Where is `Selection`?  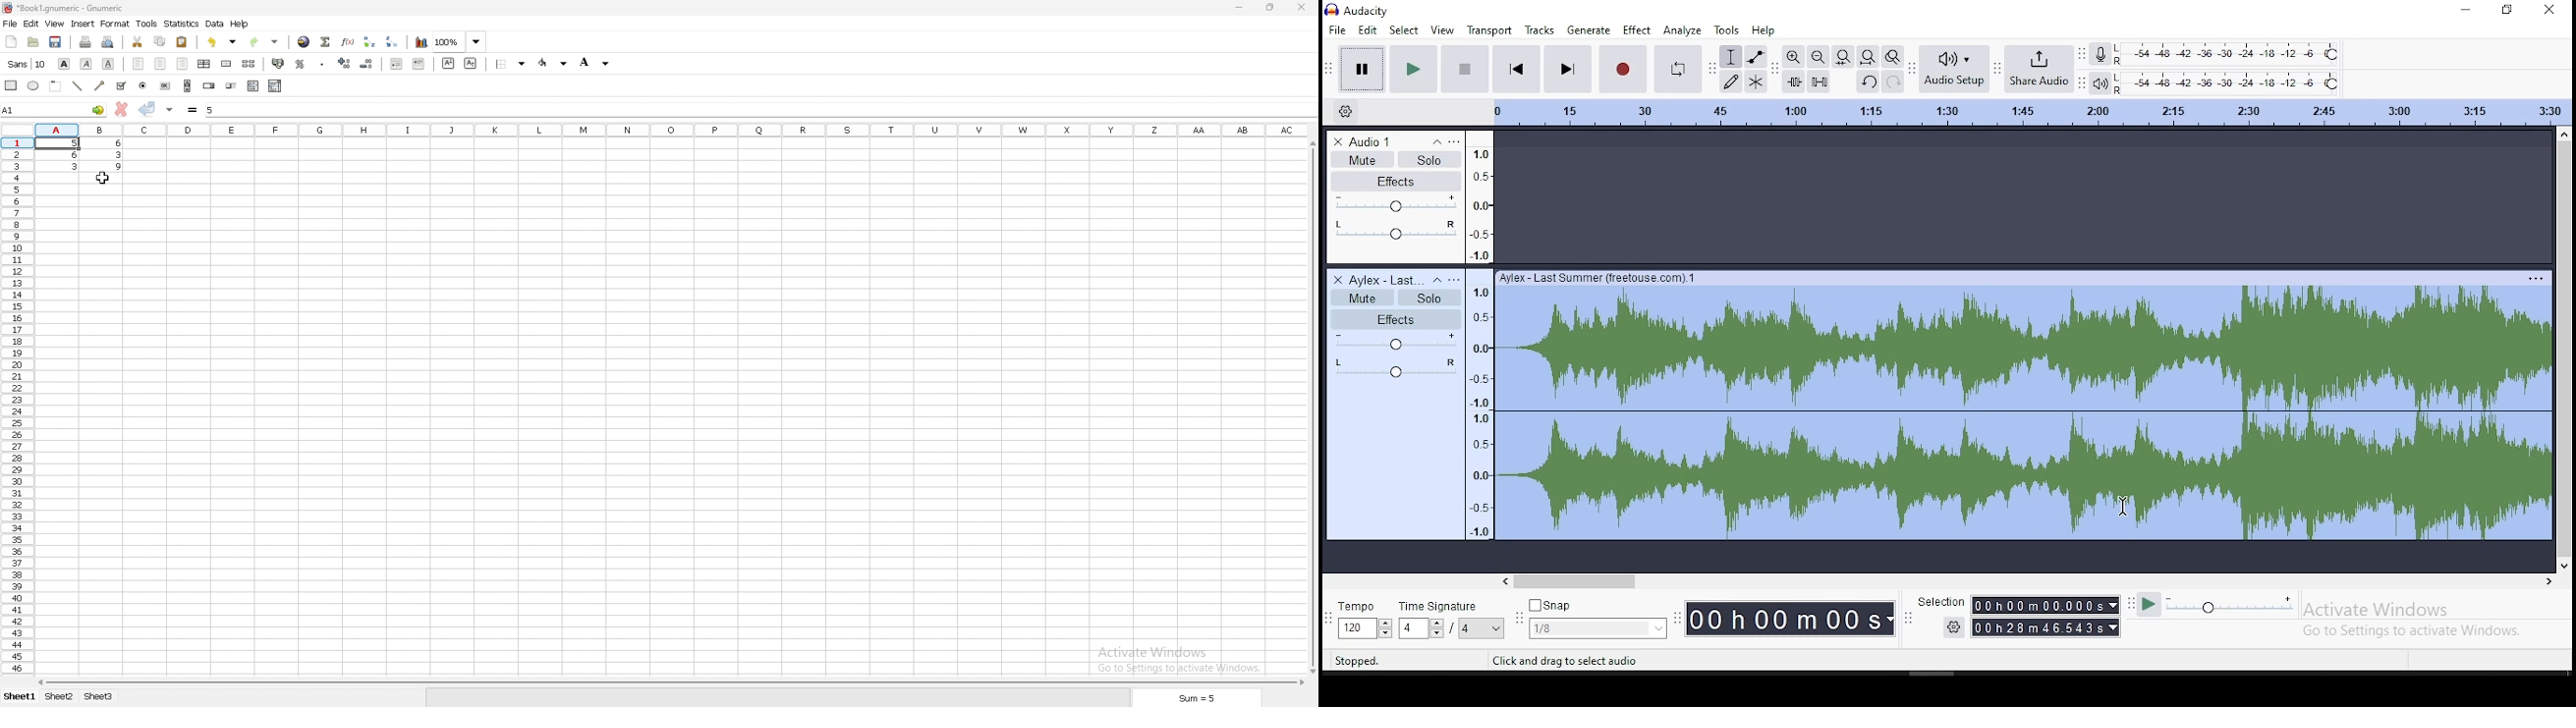 Selection is located at coordinates (1941, 601).